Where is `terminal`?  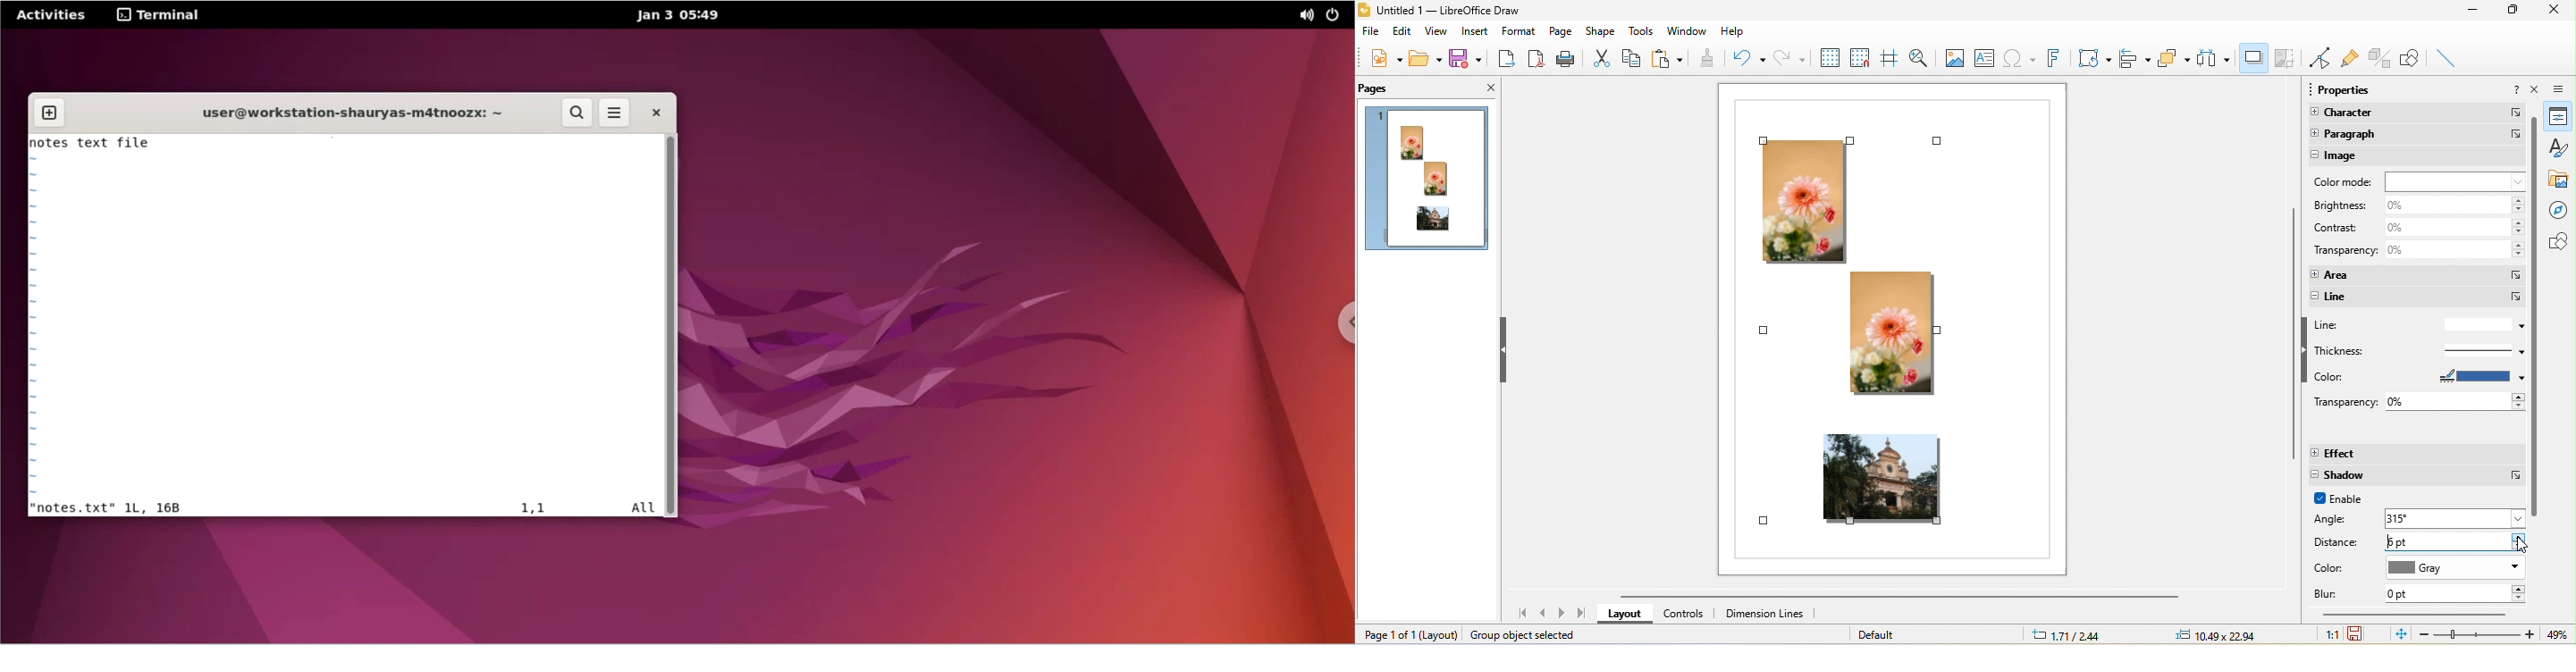 terminal is located at coordinates (162, 14).